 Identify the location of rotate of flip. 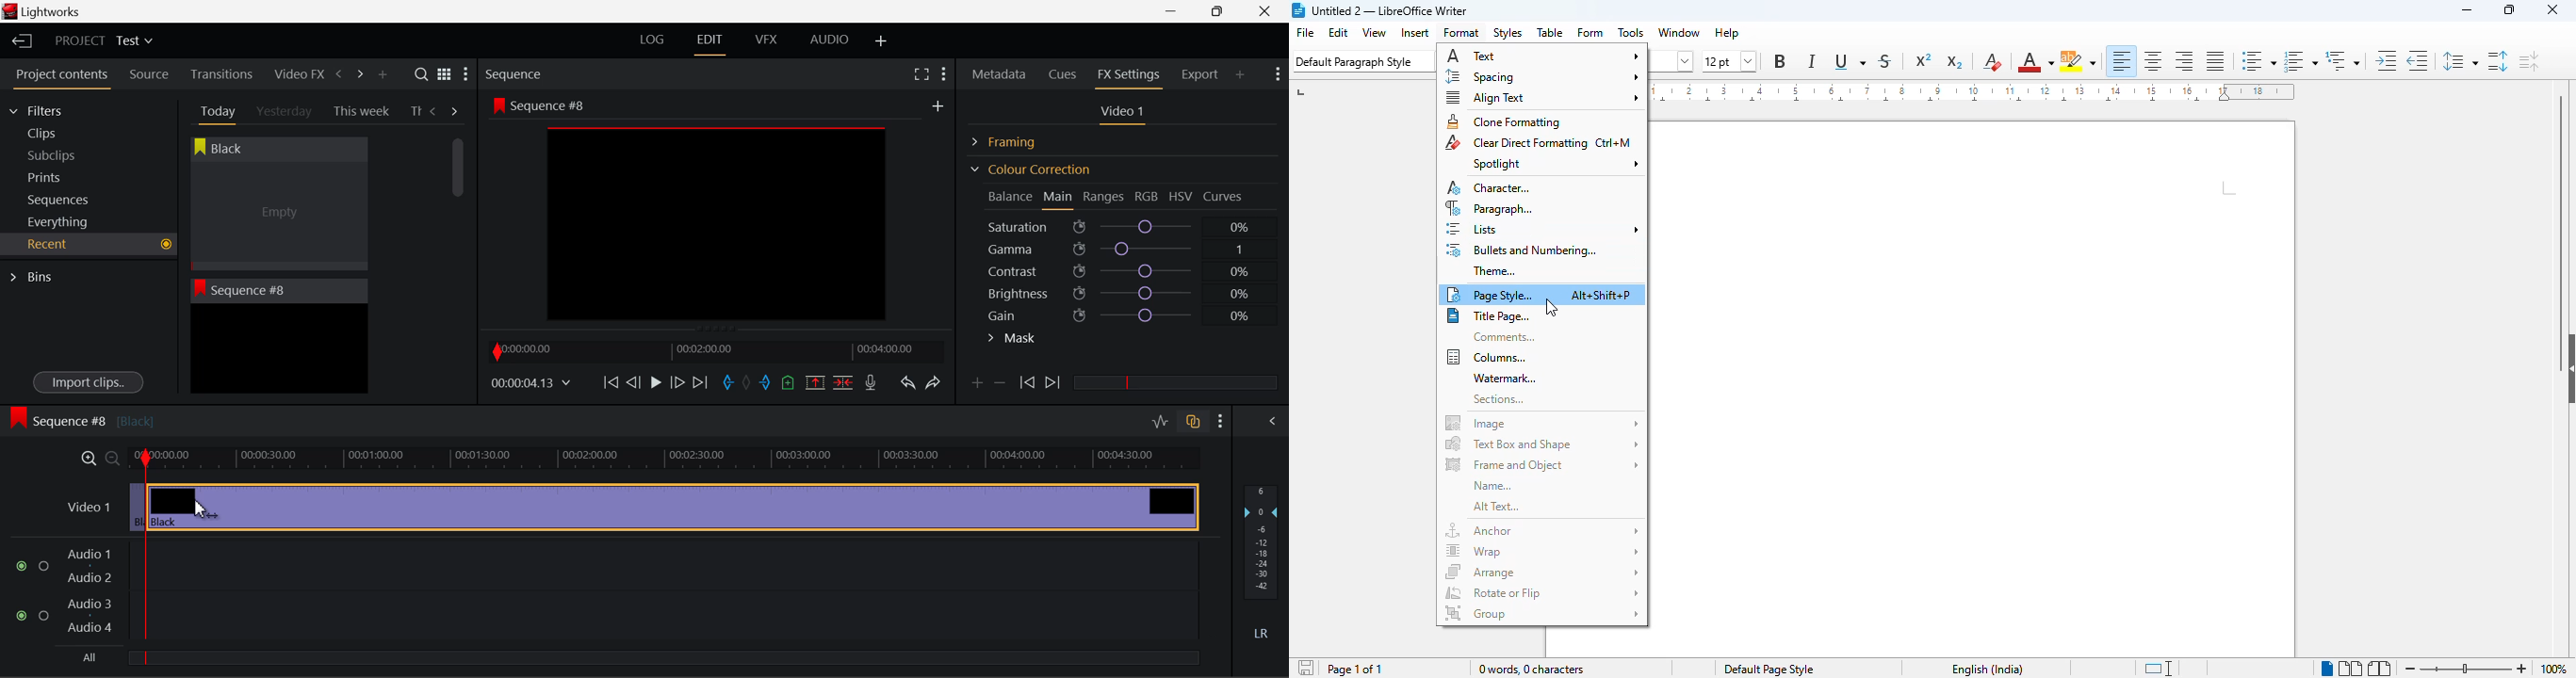
(1541, 592).